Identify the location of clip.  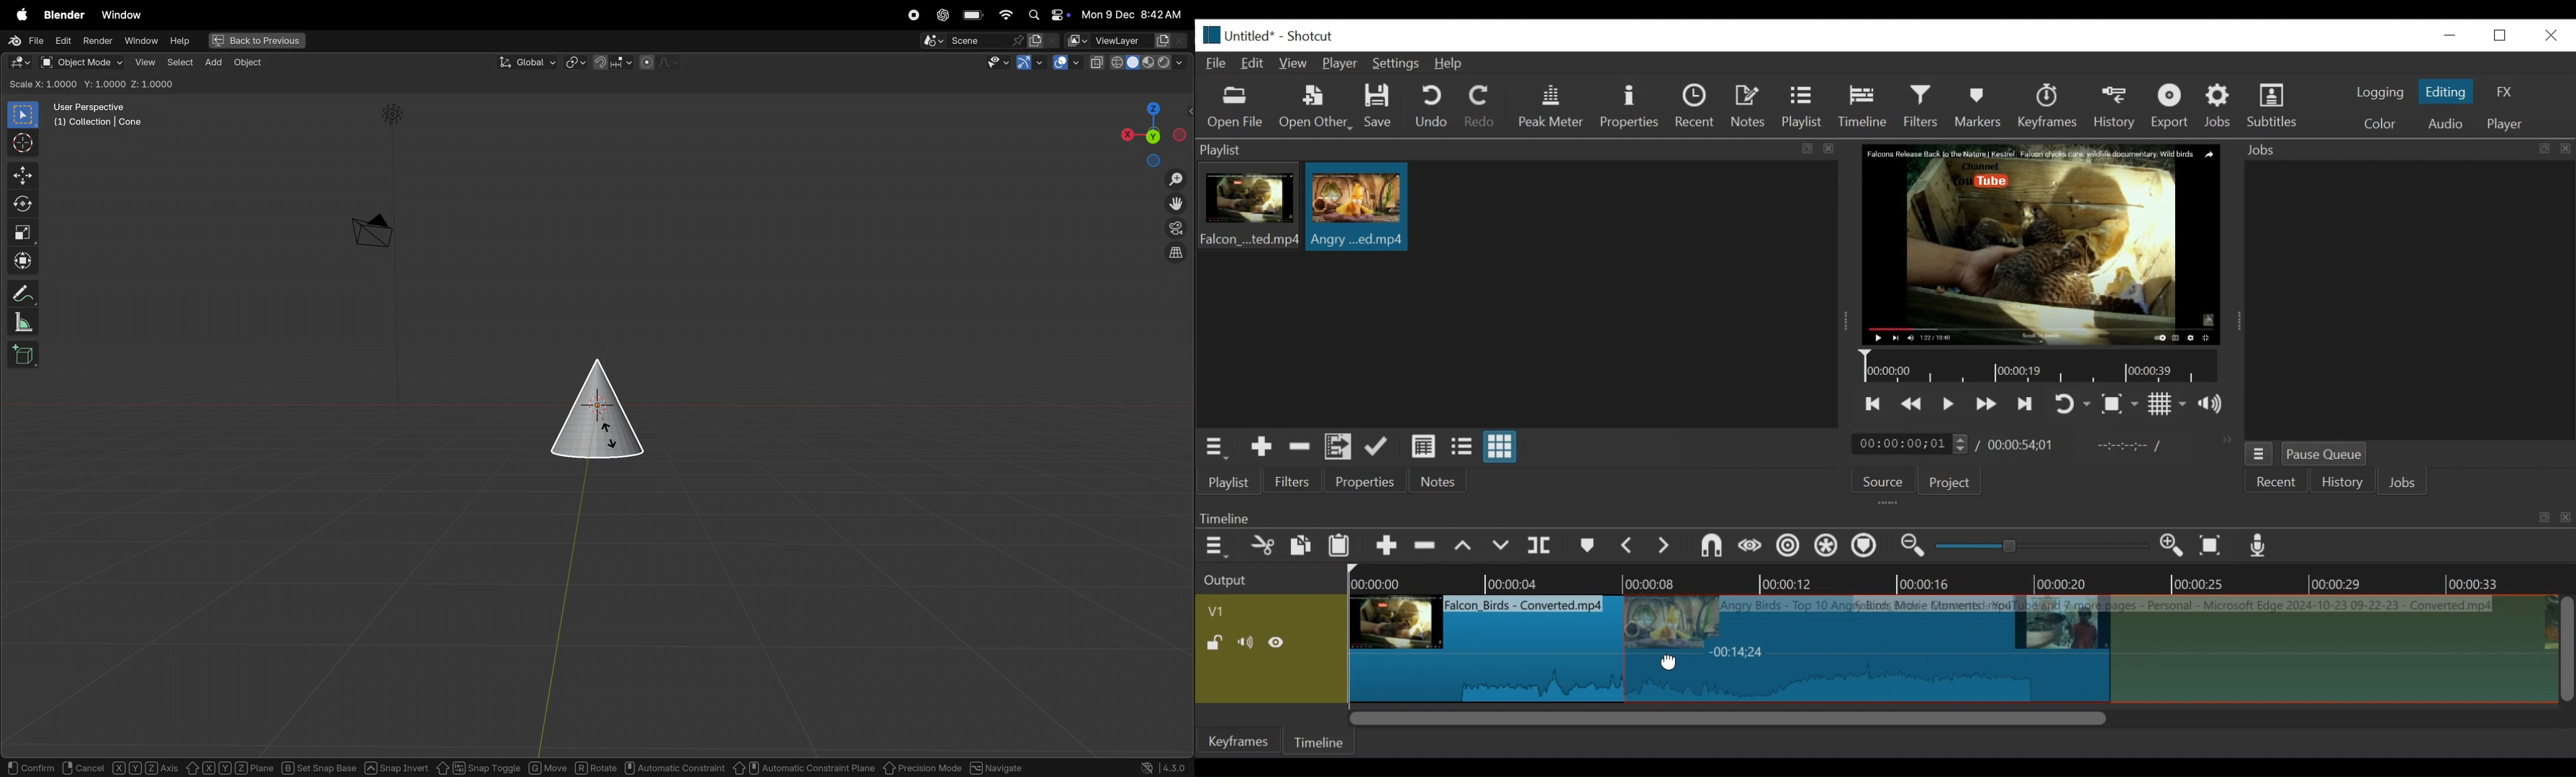
(1484, 645).